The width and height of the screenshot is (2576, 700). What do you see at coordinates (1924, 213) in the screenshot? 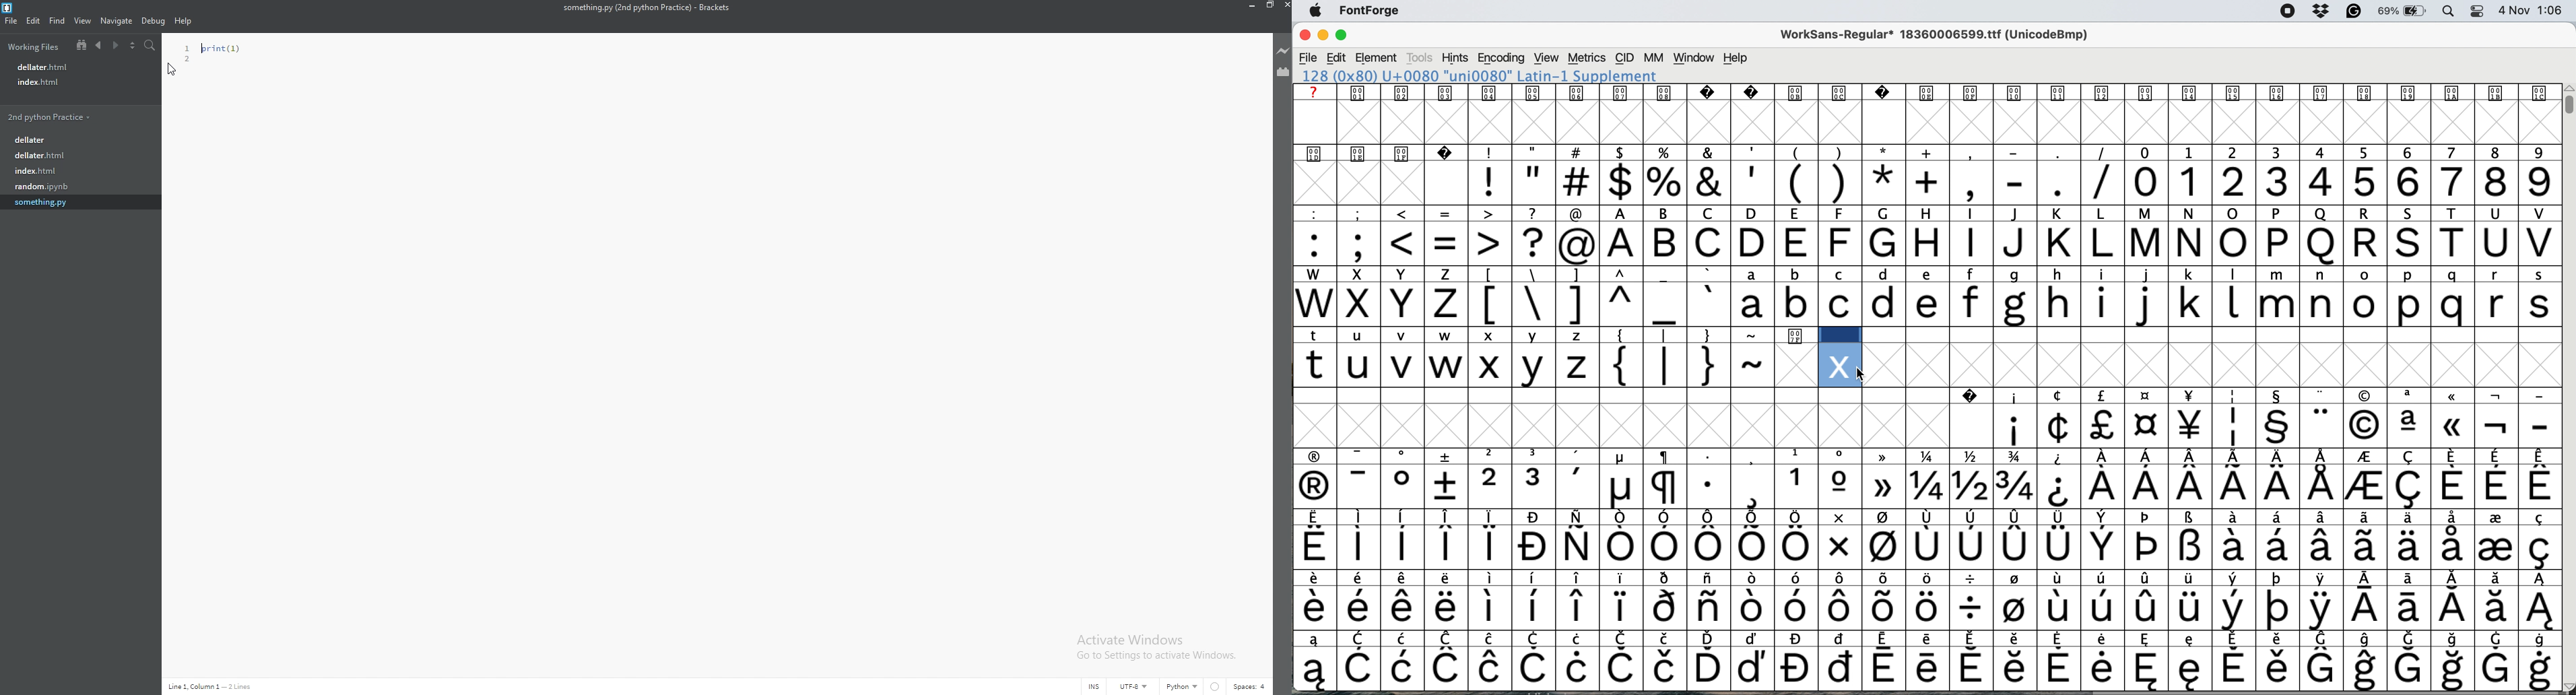
I see `special characters and text` at bounding box center [1924, 213].